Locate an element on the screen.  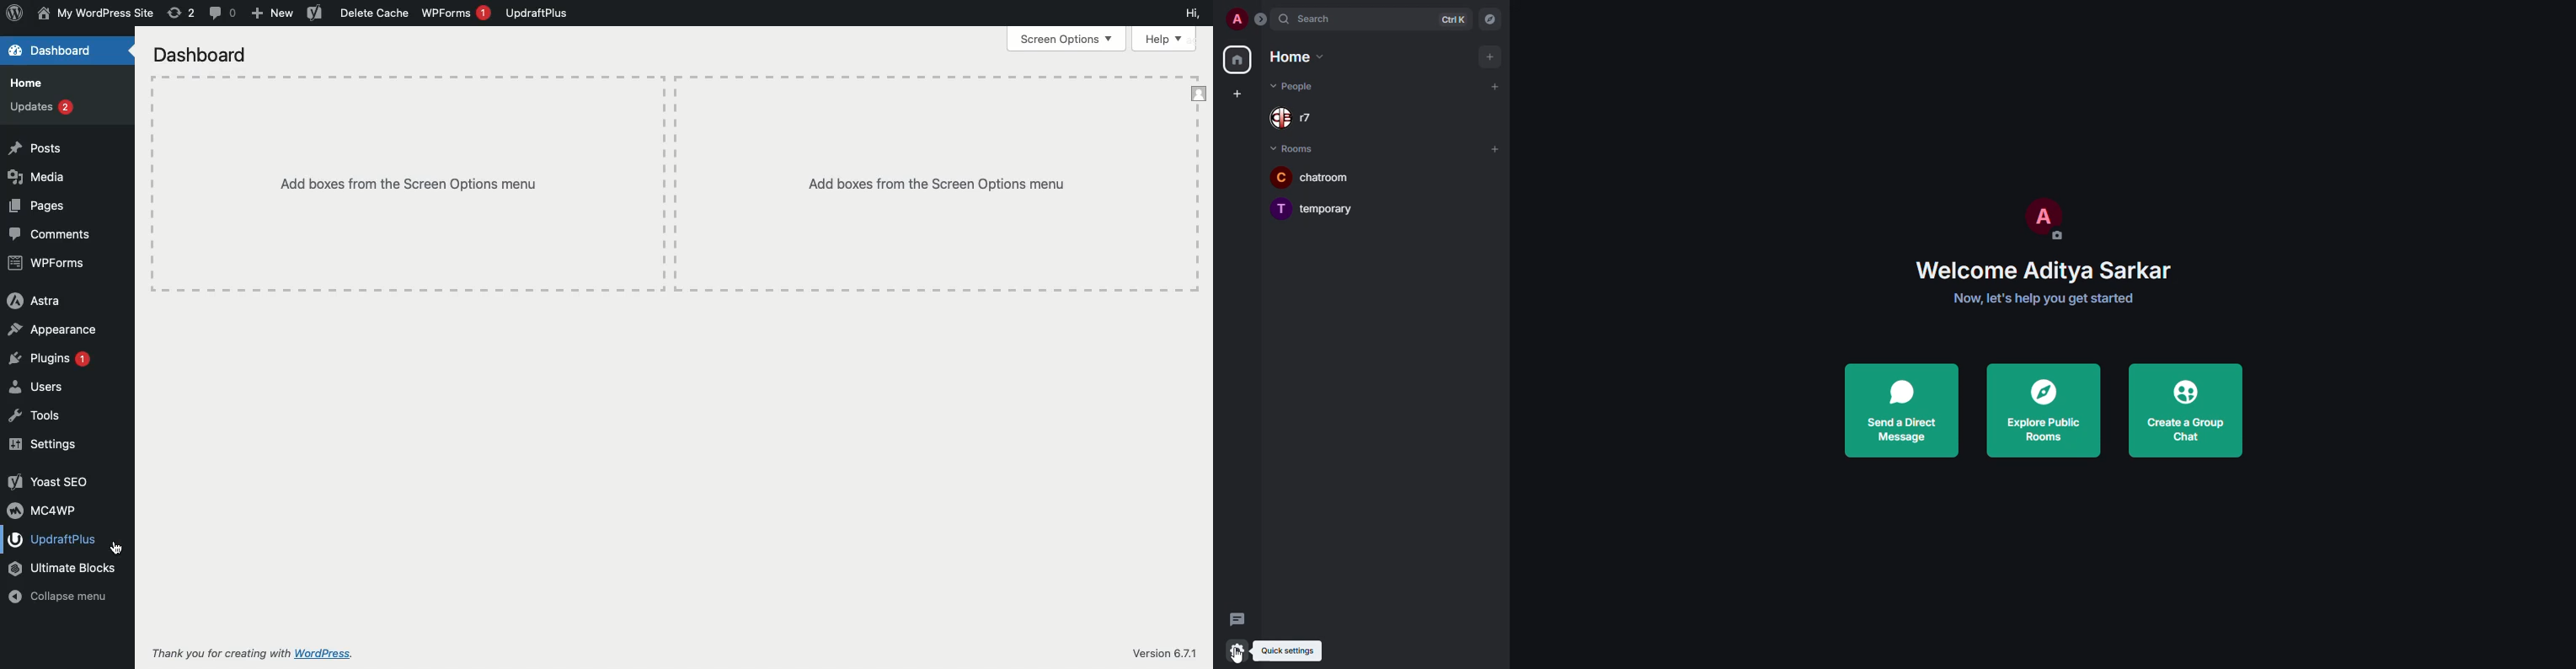
Settings is located at coordinates (45, 442).